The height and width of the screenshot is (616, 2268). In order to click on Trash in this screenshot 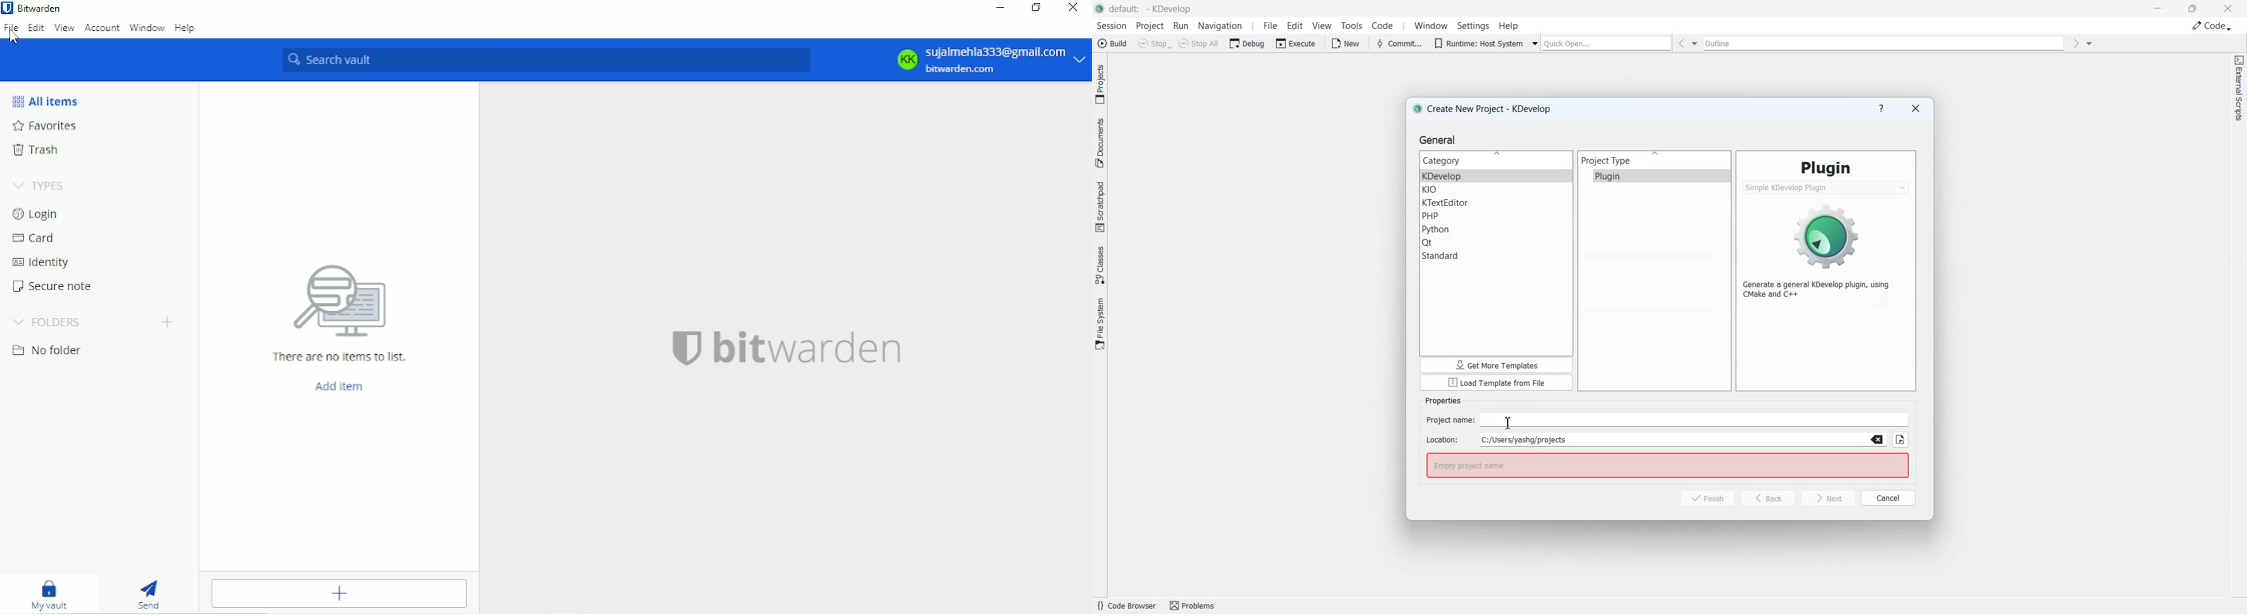, I will do `click(36, 150)`.